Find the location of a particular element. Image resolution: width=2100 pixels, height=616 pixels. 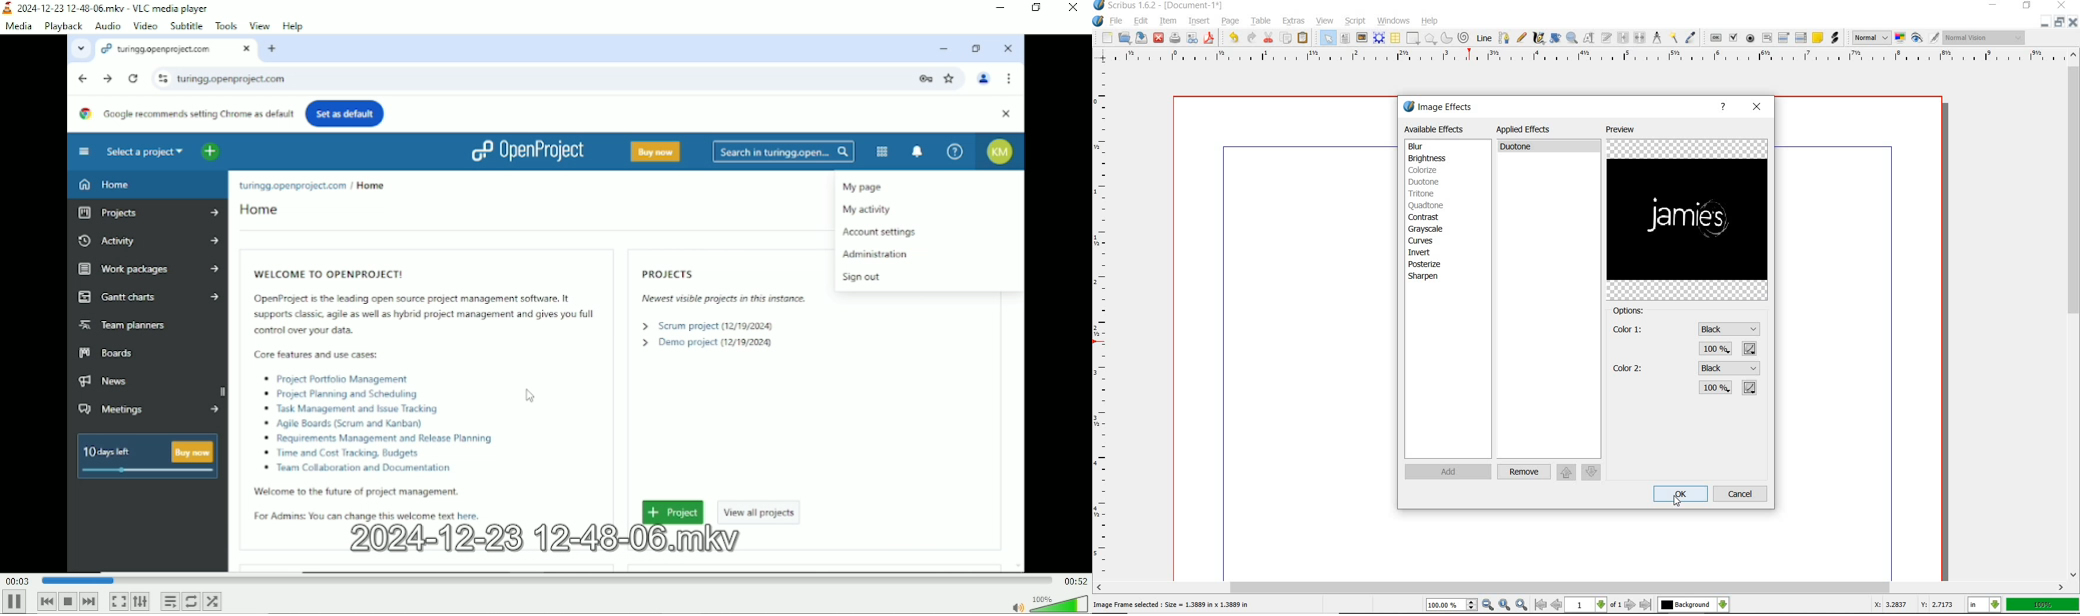

ruler is located at coordinates (1104, 321).